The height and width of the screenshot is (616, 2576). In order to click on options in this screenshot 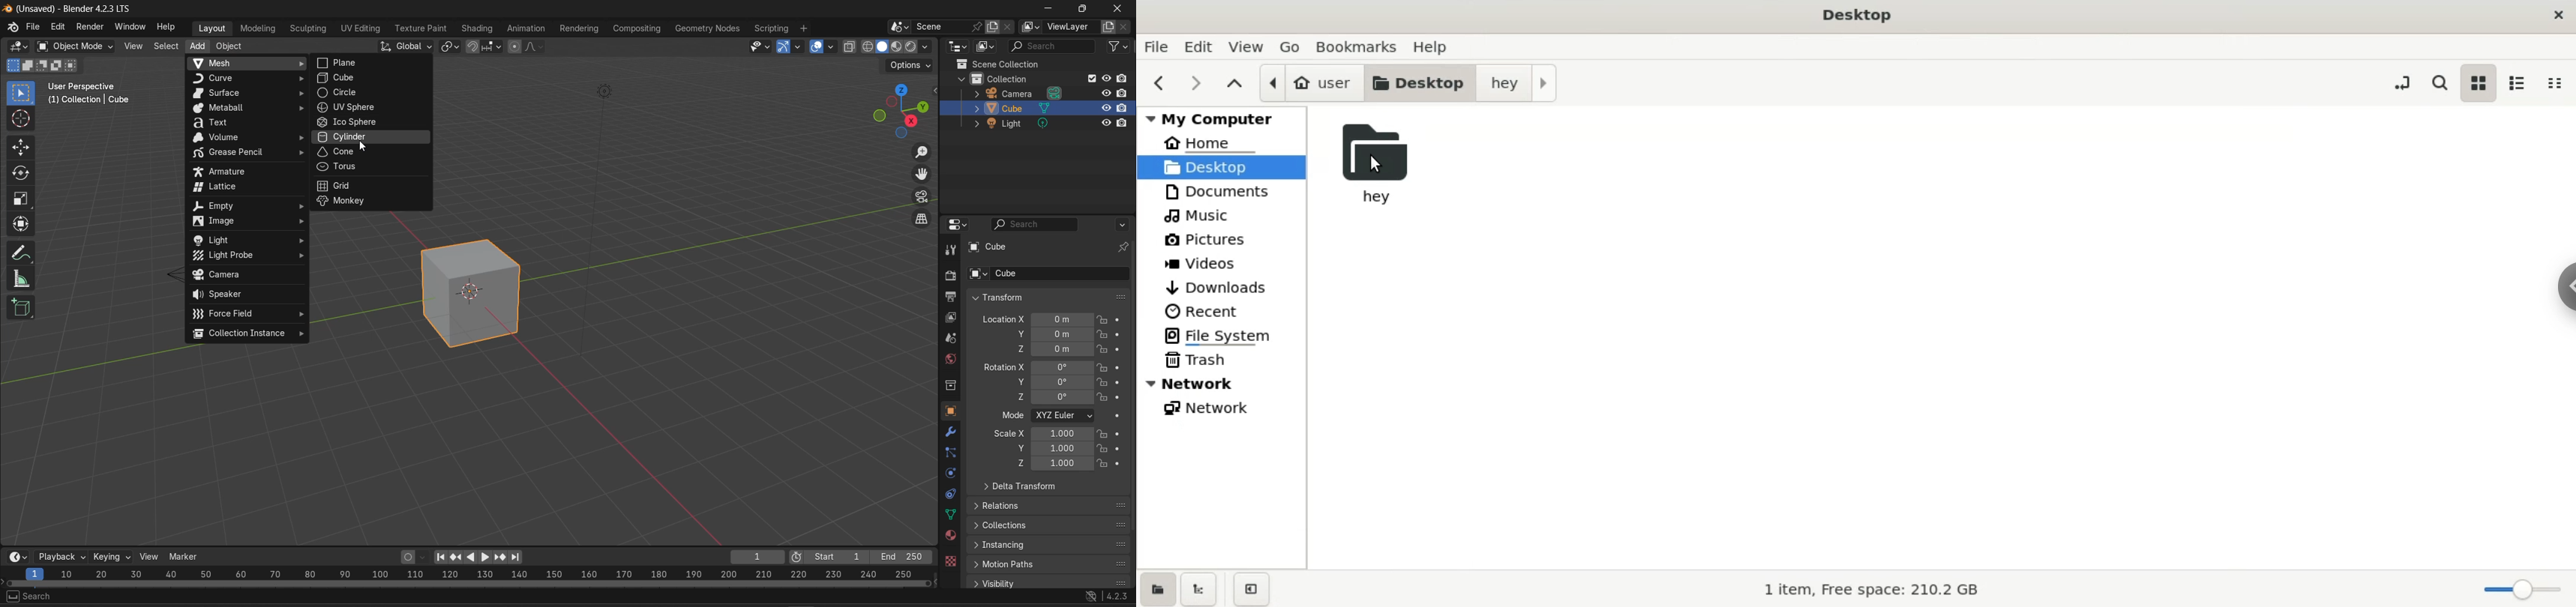, I will do `click(911, 66)`.